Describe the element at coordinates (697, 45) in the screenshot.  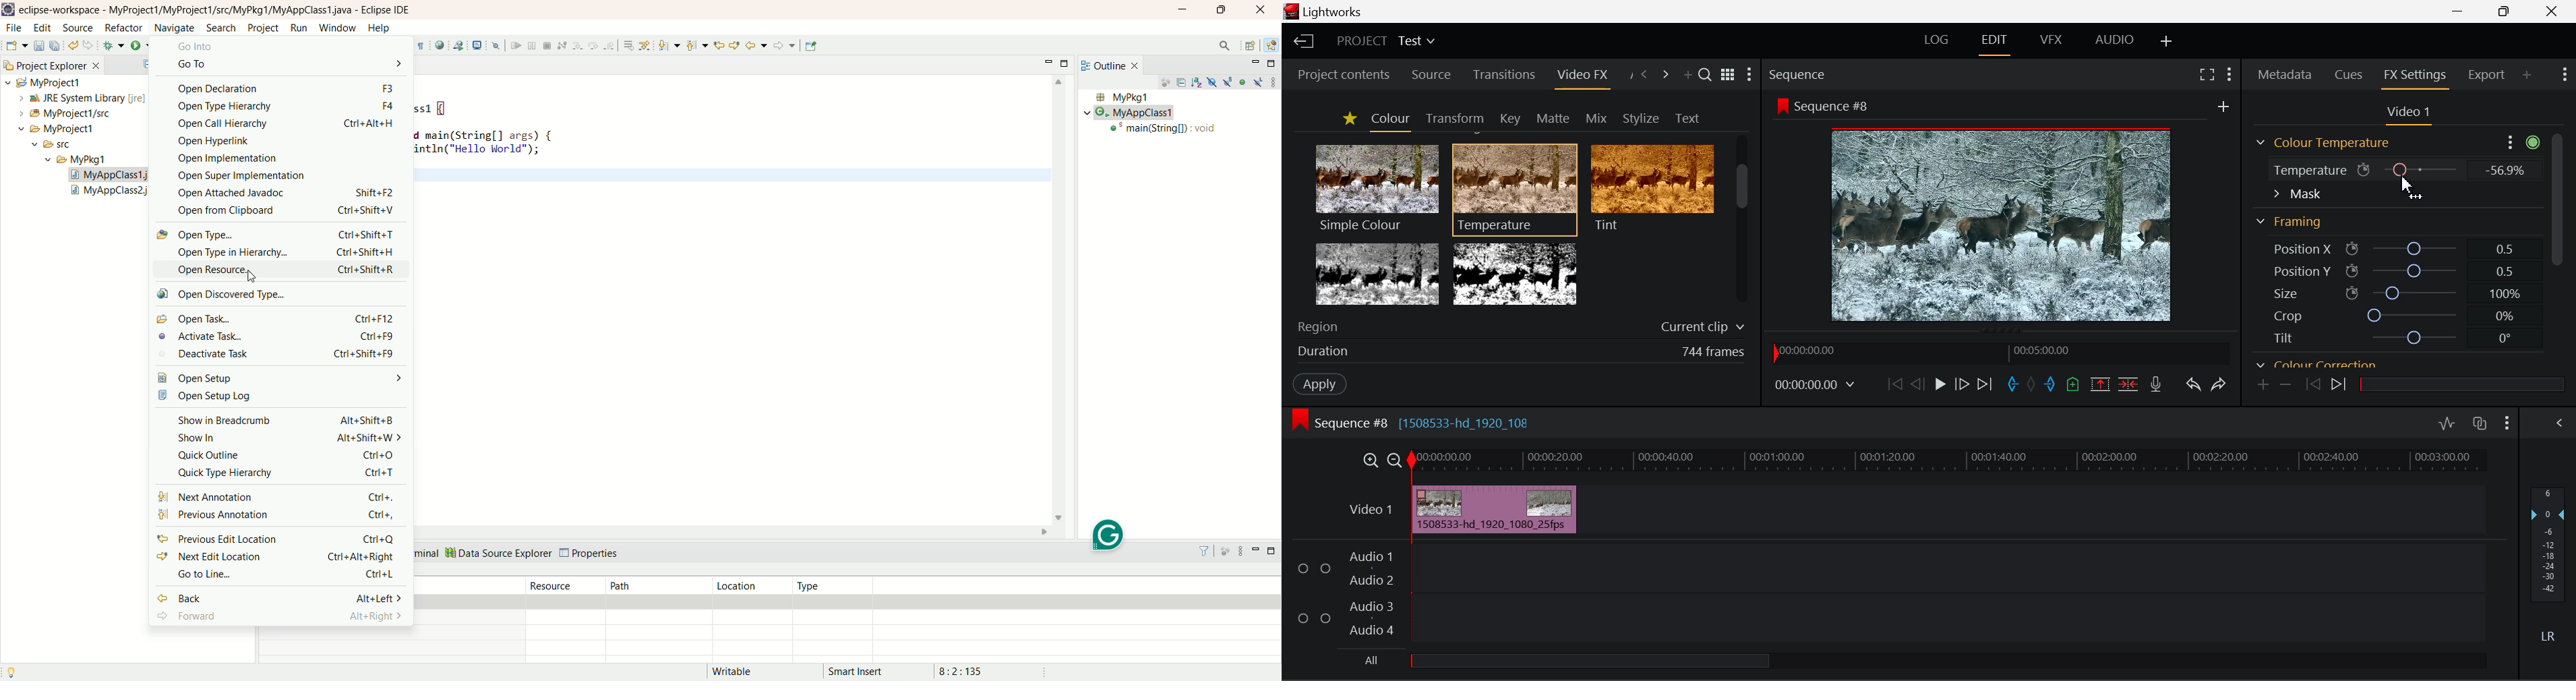
I see `previous annotation` at that location.